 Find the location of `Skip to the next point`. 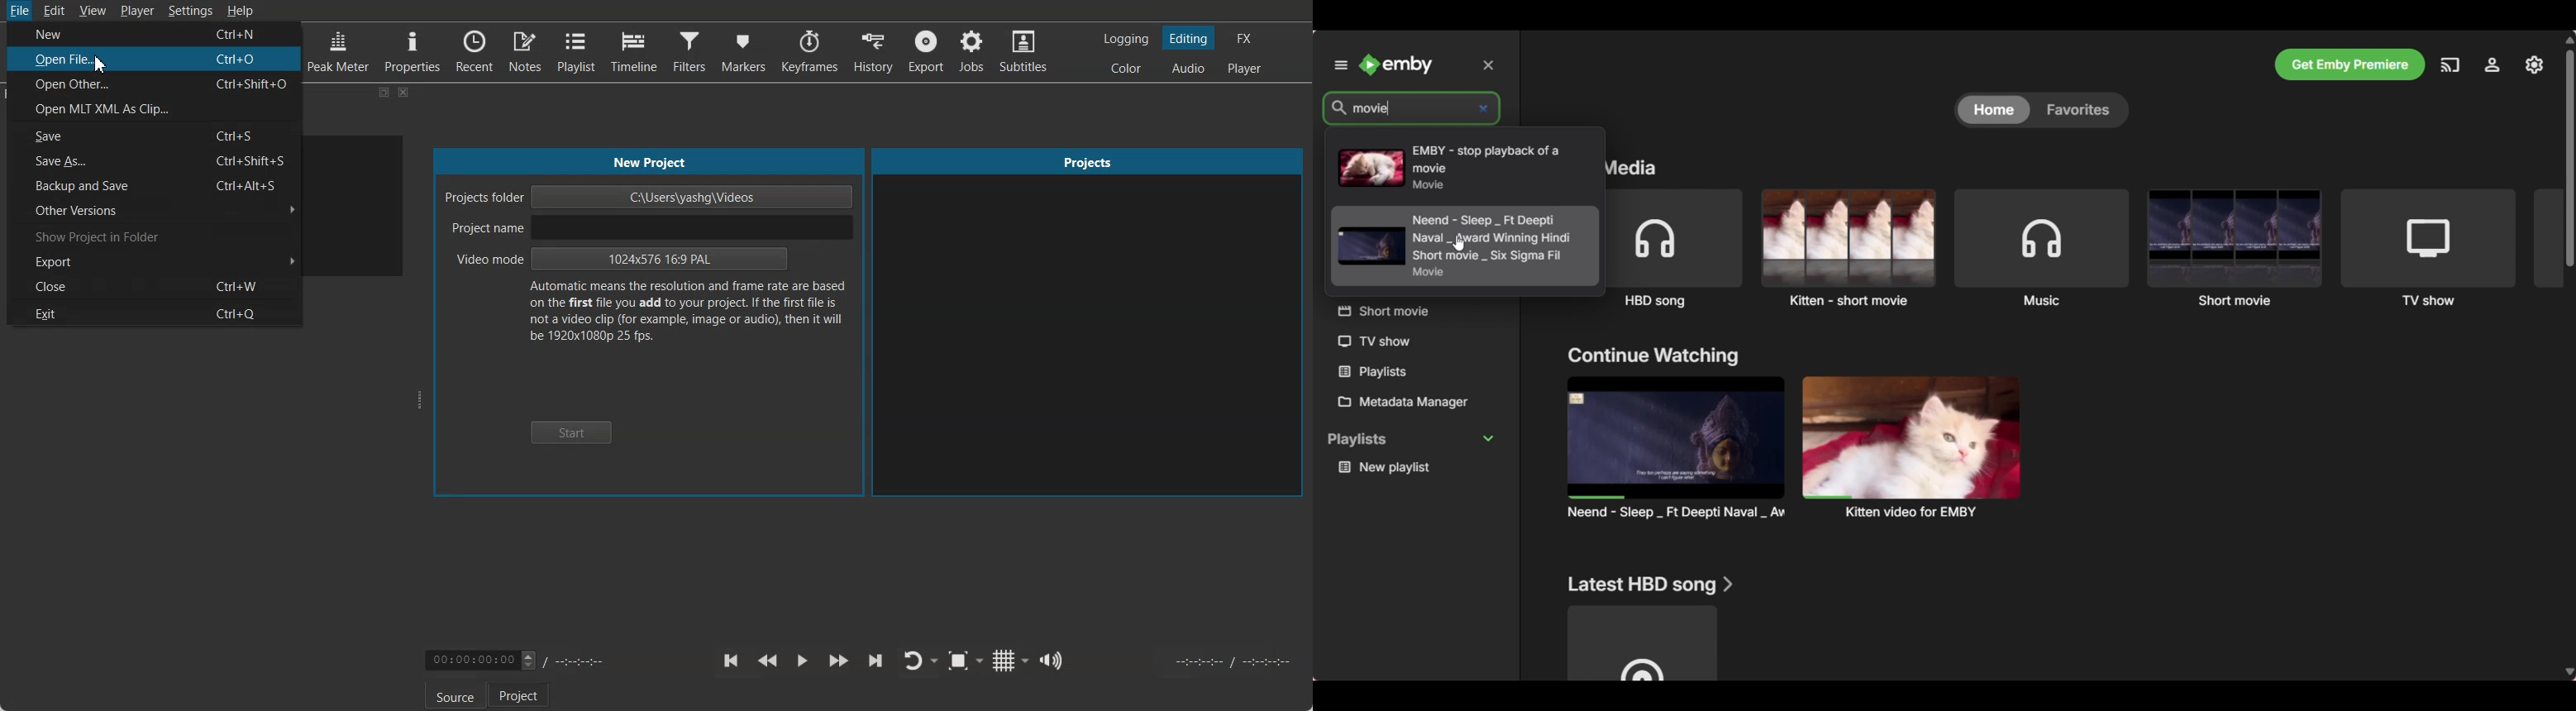

Skip to the next point is located at coordinates (875, 661).